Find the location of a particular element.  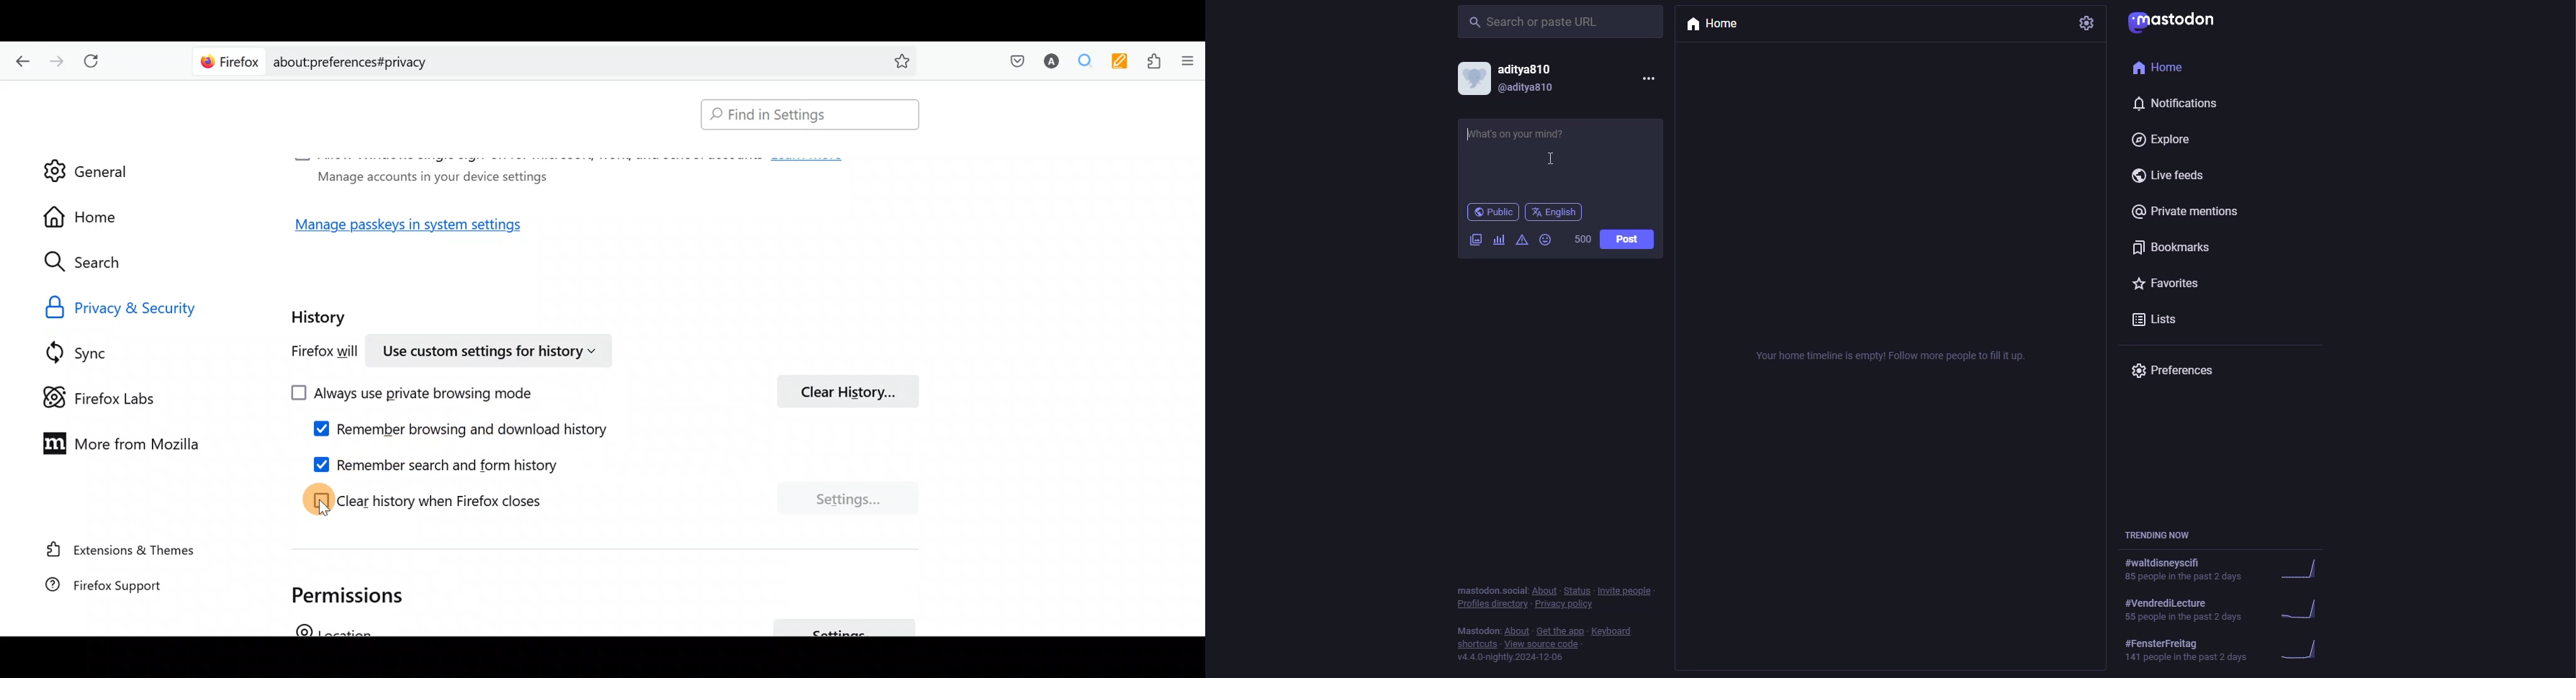

home is located at coordinates (1715, 24).